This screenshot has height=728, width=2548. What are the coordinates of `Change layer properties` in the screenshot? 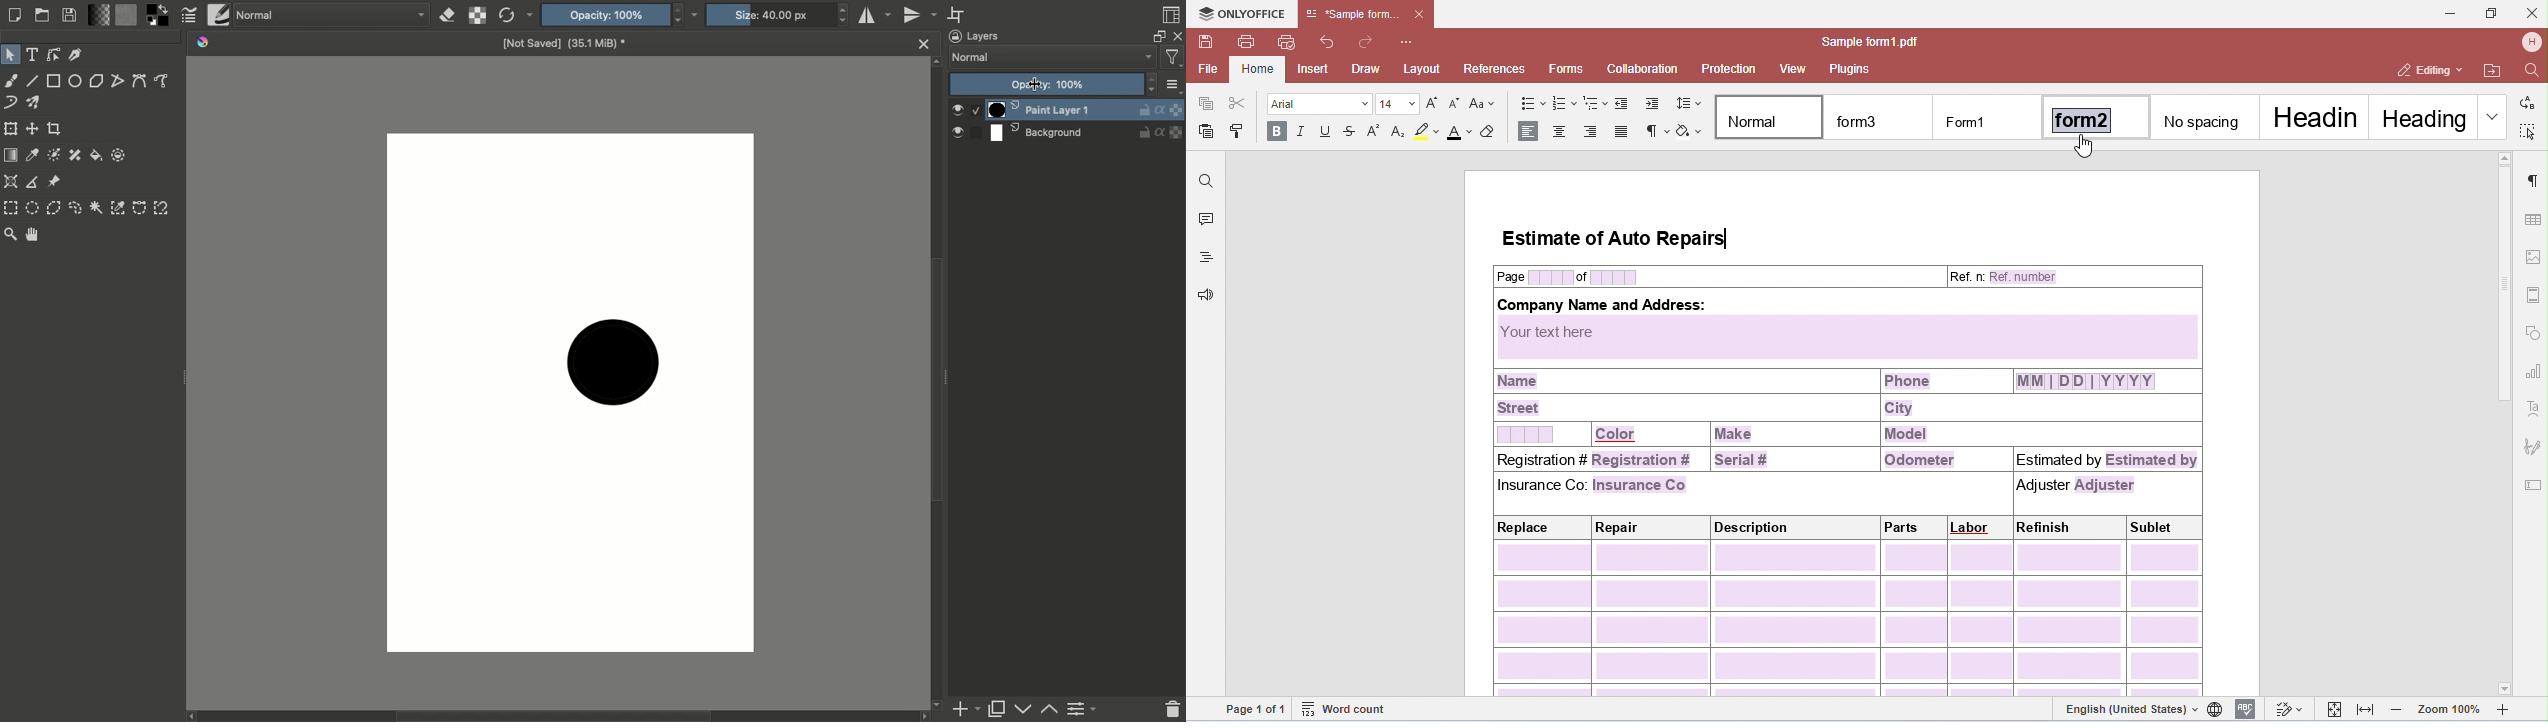 It's located at (1084, 710).